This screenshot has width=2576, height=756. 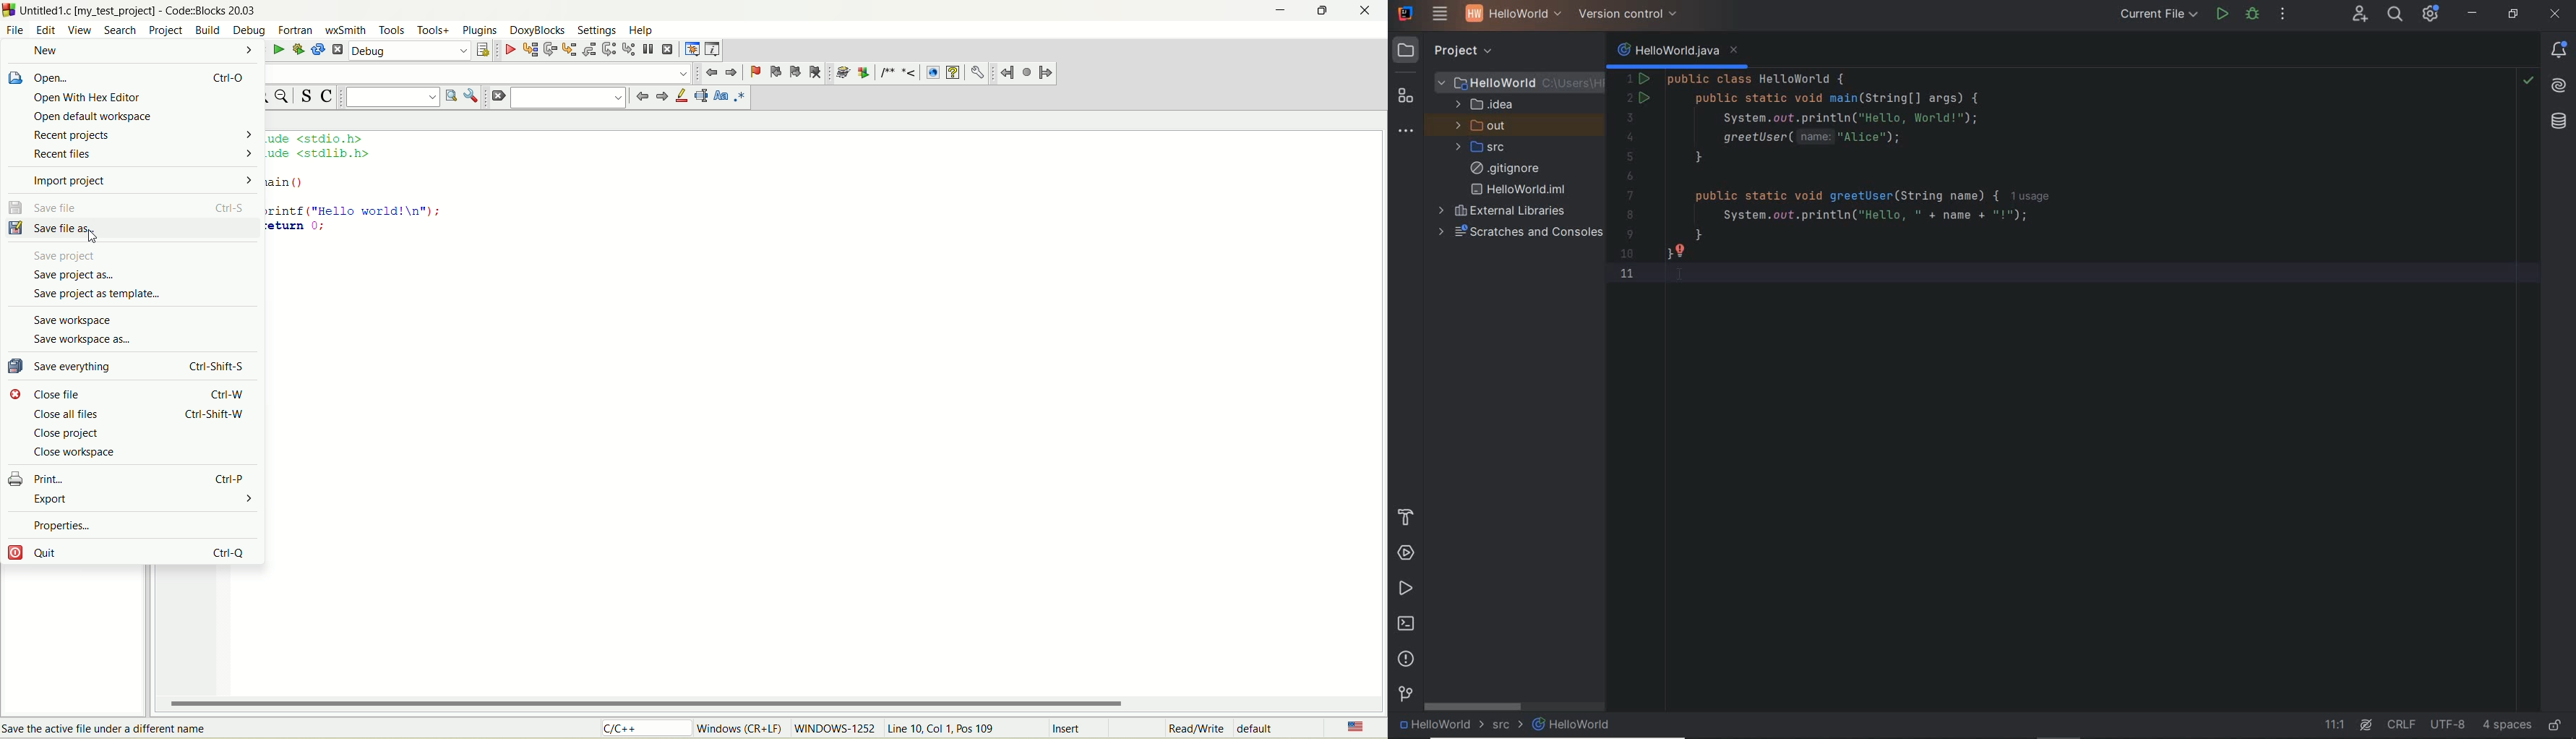 I want to click on open default workspace, so click(x=102, y=116).